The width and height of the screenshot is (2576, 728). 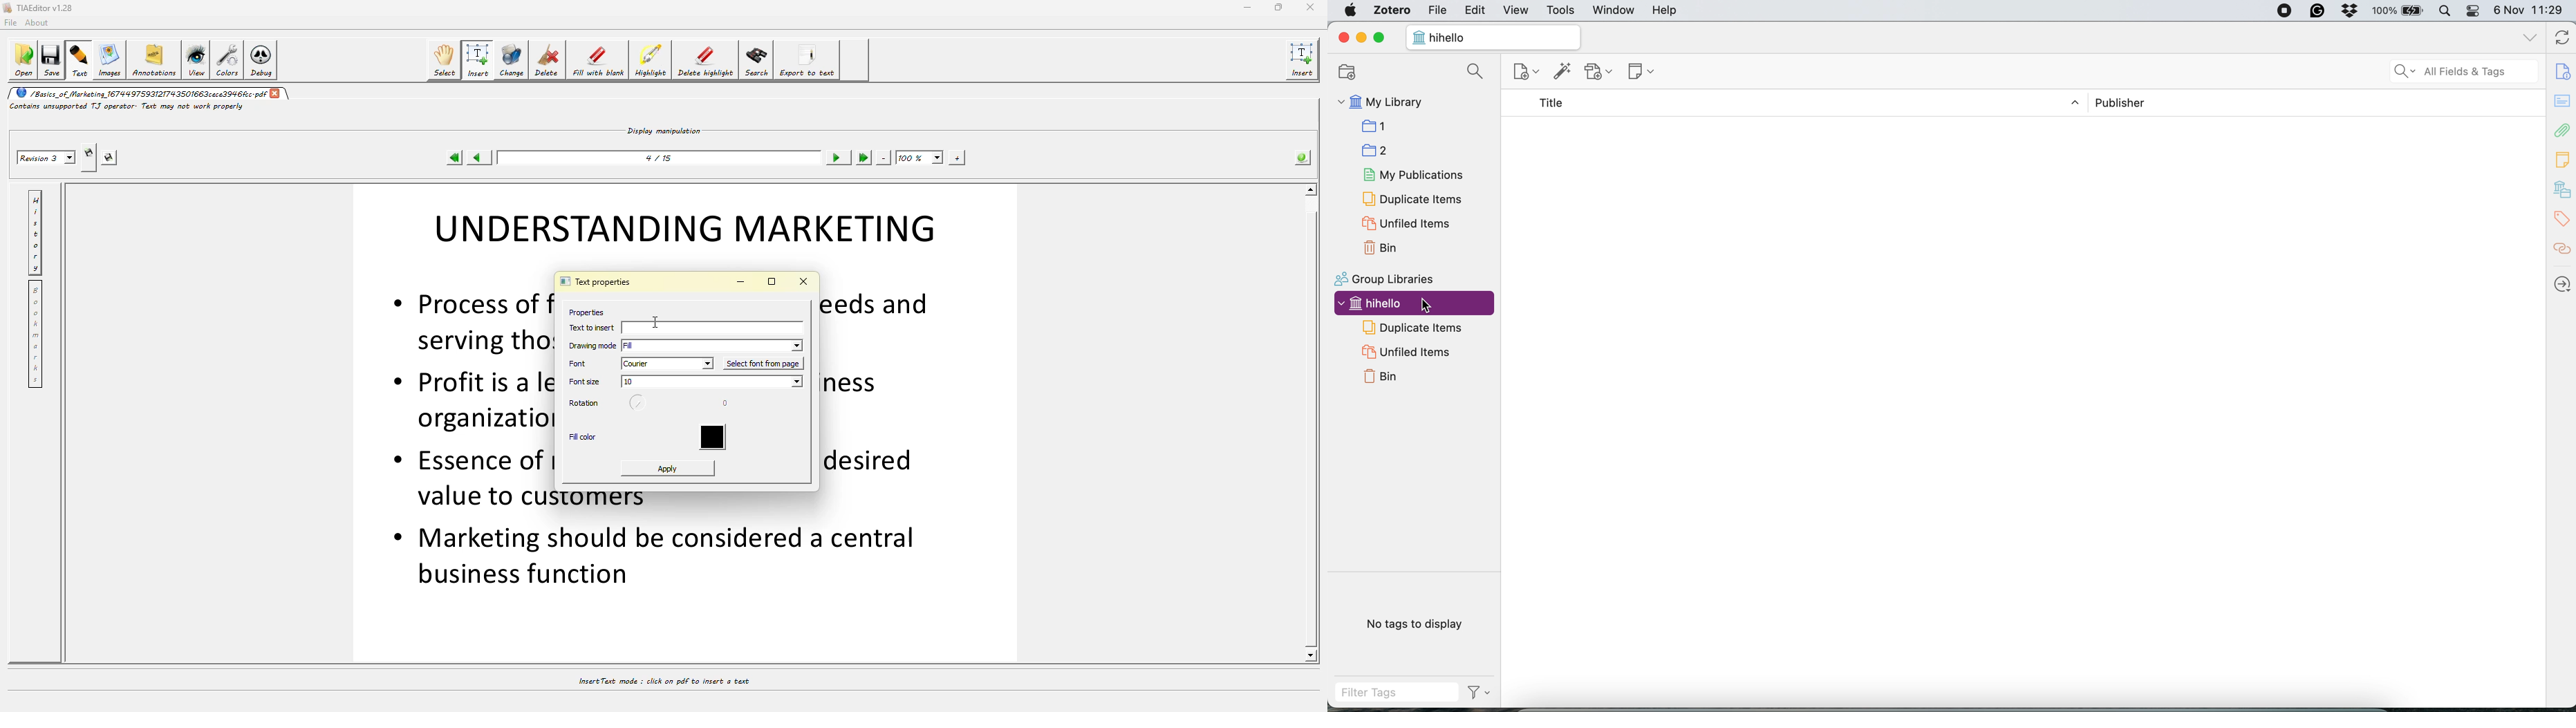 I want to click on publisher, so click(x=2127, y=104).